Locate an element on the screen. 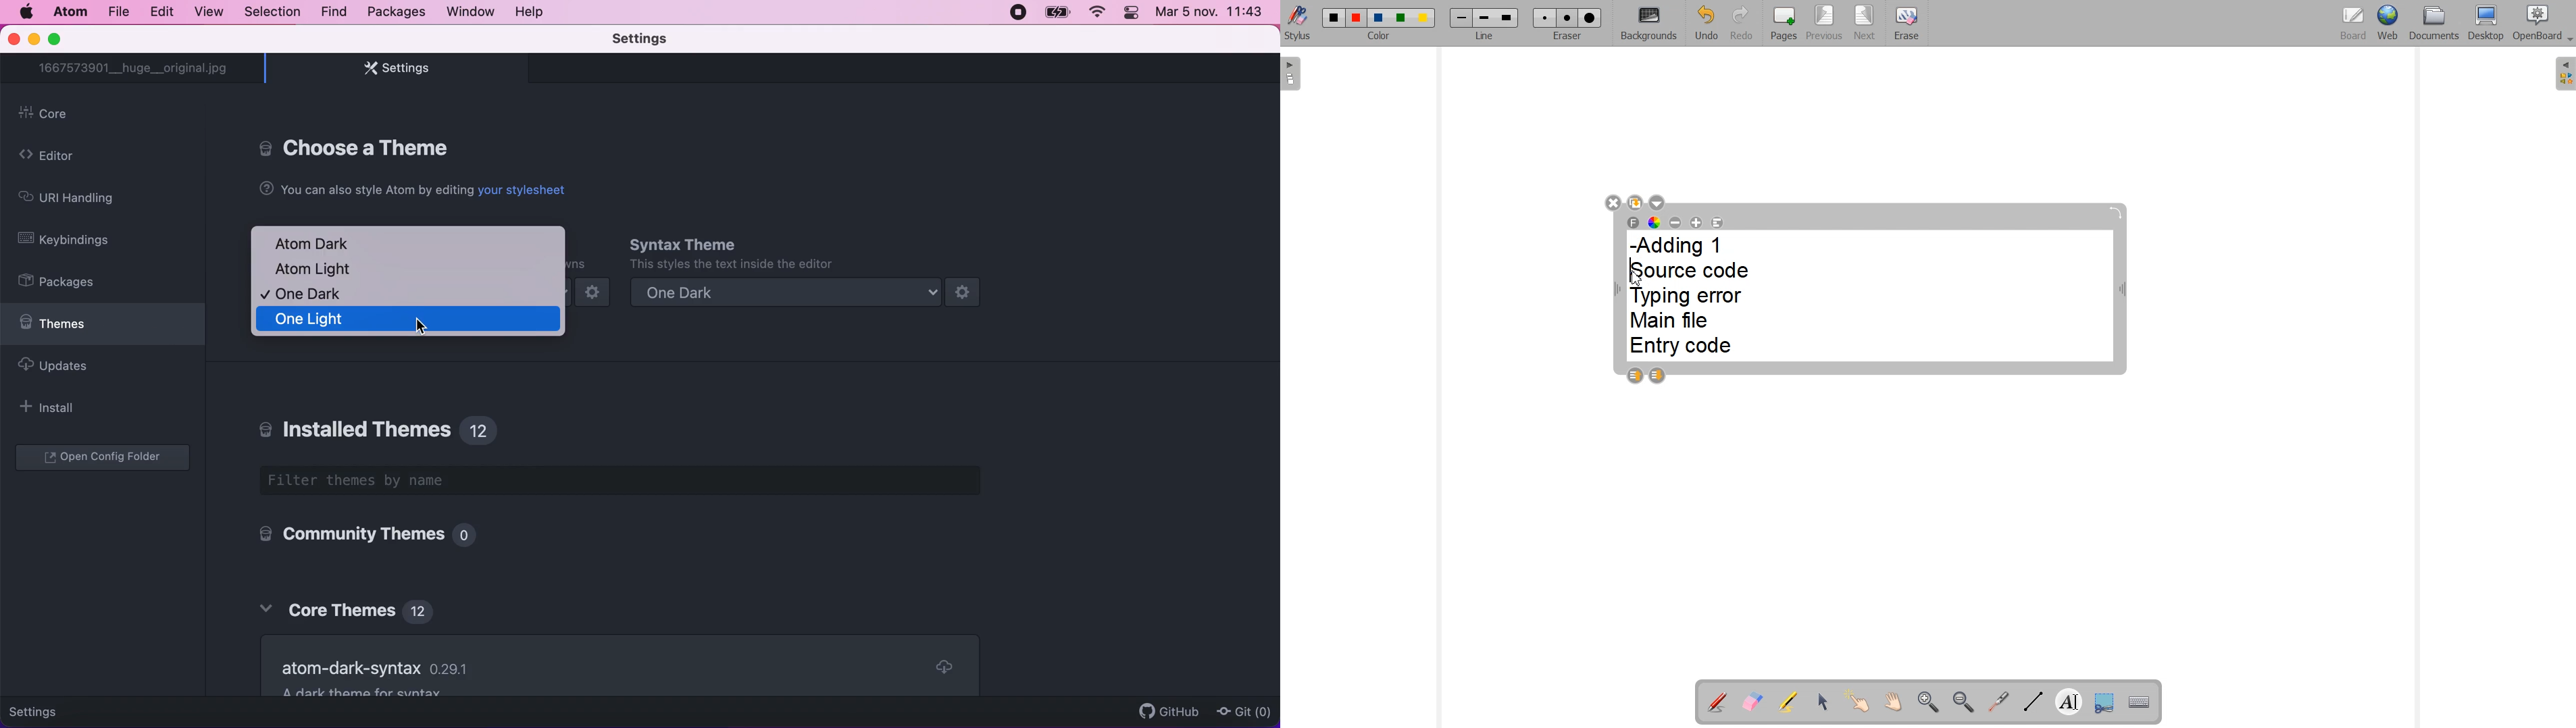  Syntax Theme | This styles the text inside the editor is located at coordinates (730, 254).